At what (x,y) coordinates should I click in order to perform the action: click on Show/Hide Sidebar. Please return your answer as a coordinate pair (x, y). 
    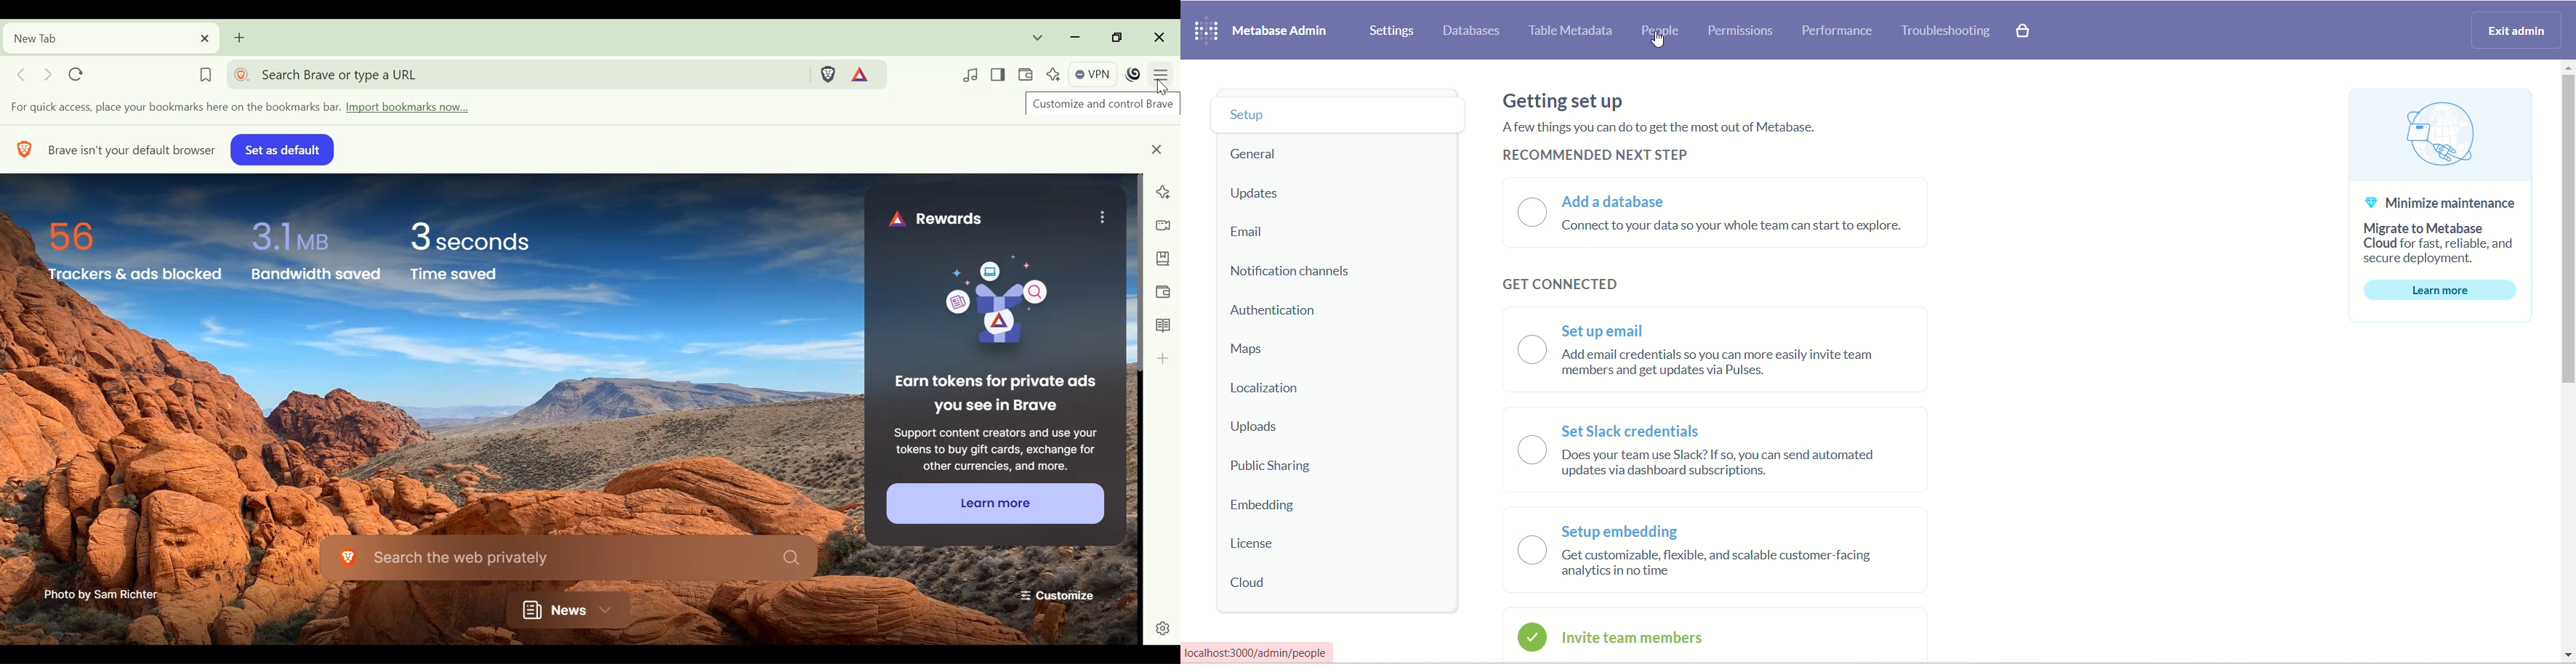
    Looking at the image, I should click on (1001, 74).